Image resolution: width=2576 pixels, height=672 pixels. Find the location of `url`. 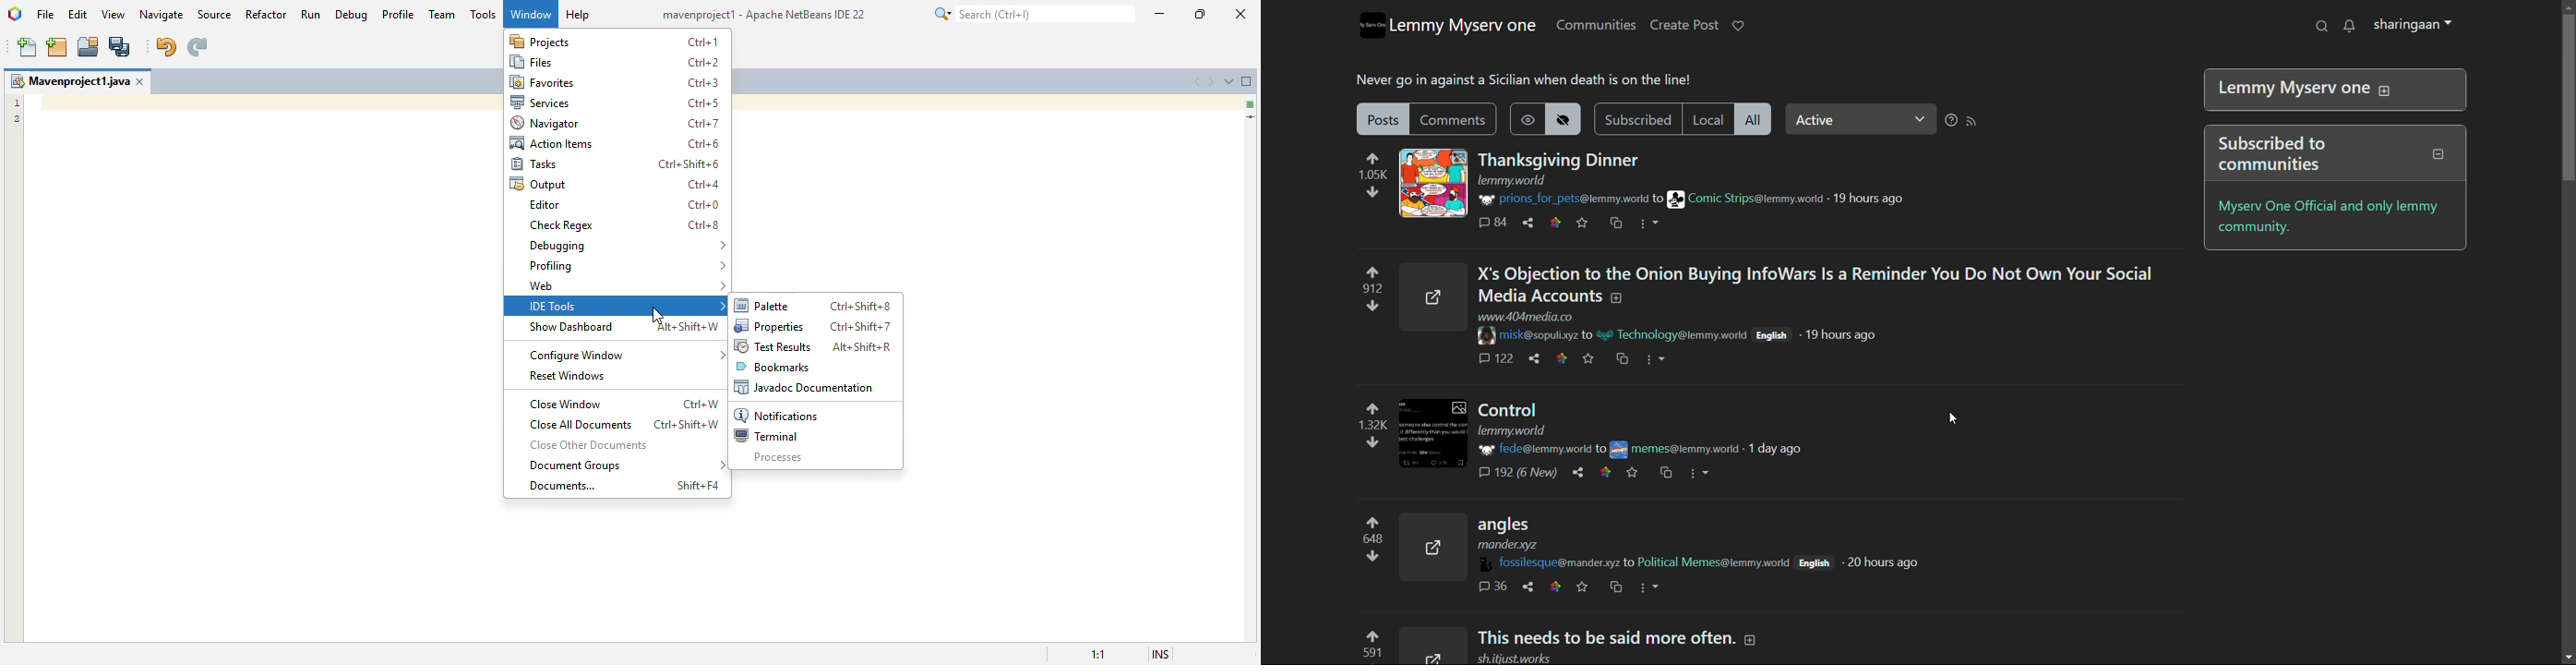

url is located at coordinates (1514, 658).